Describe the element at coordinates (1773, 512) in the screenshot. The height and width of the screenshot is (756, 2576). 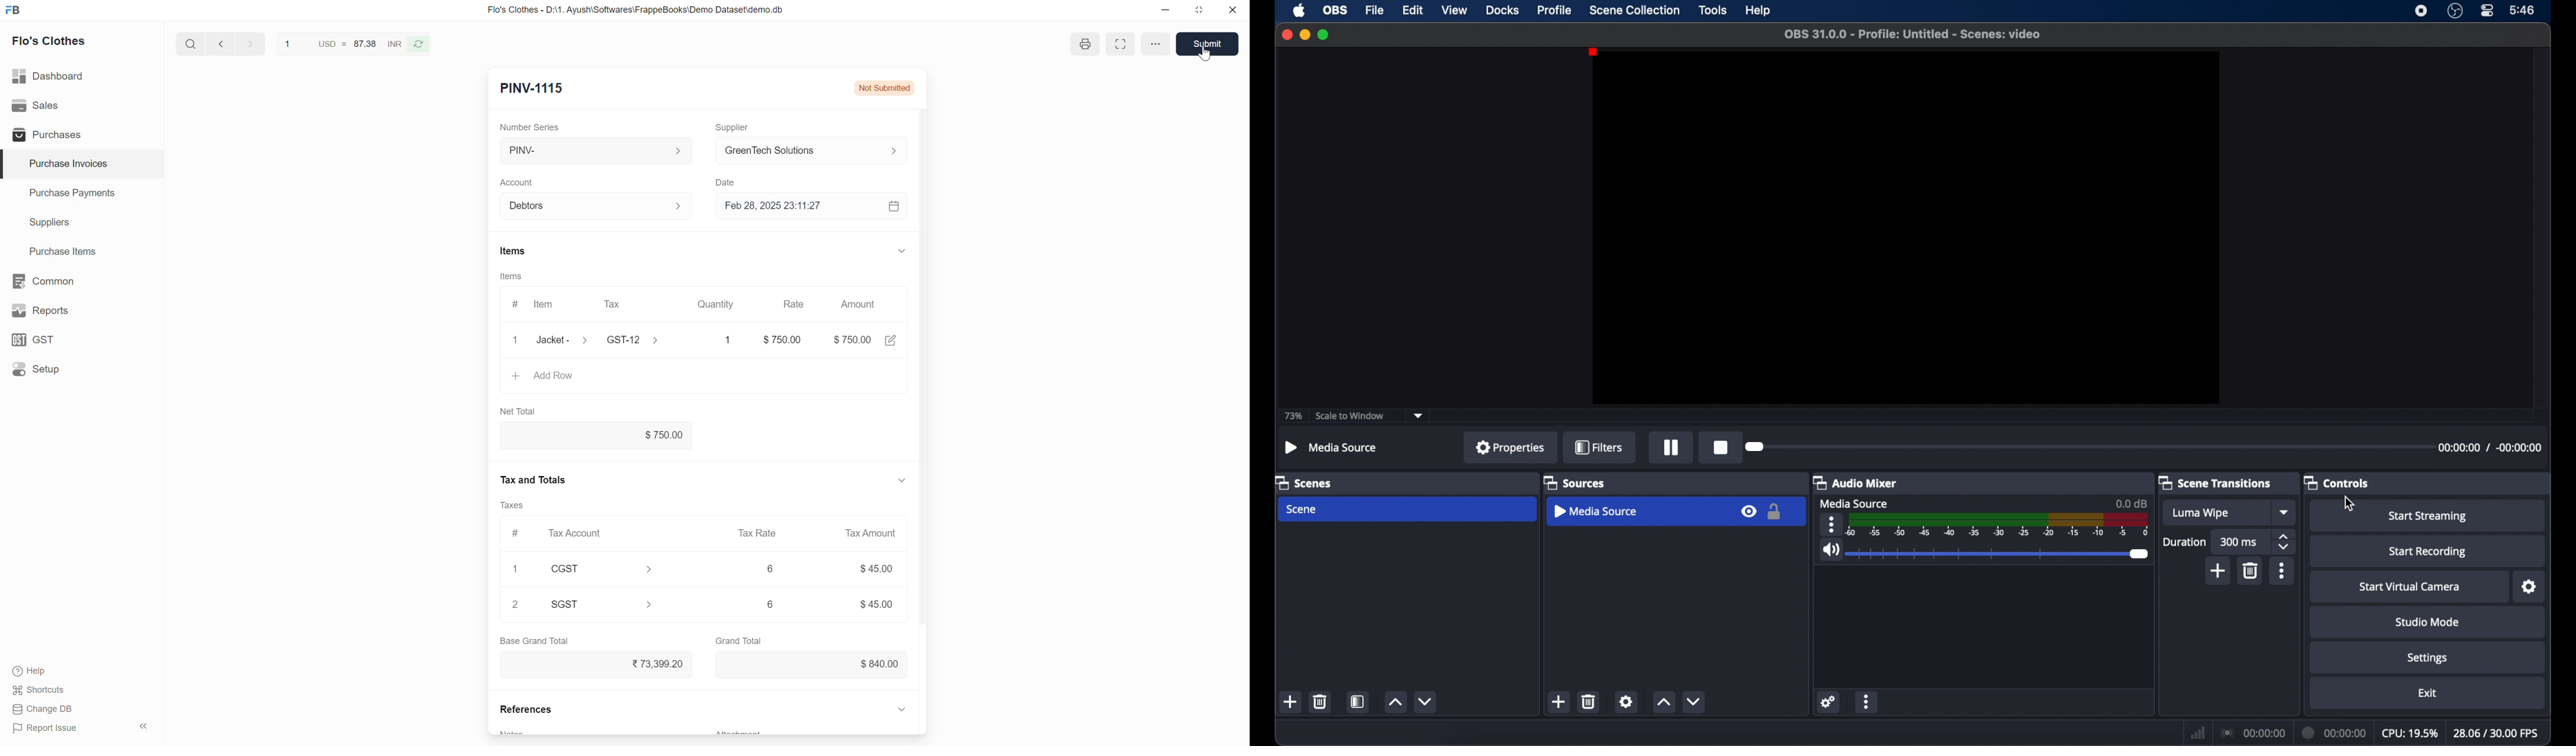
I see `lock` at that location.